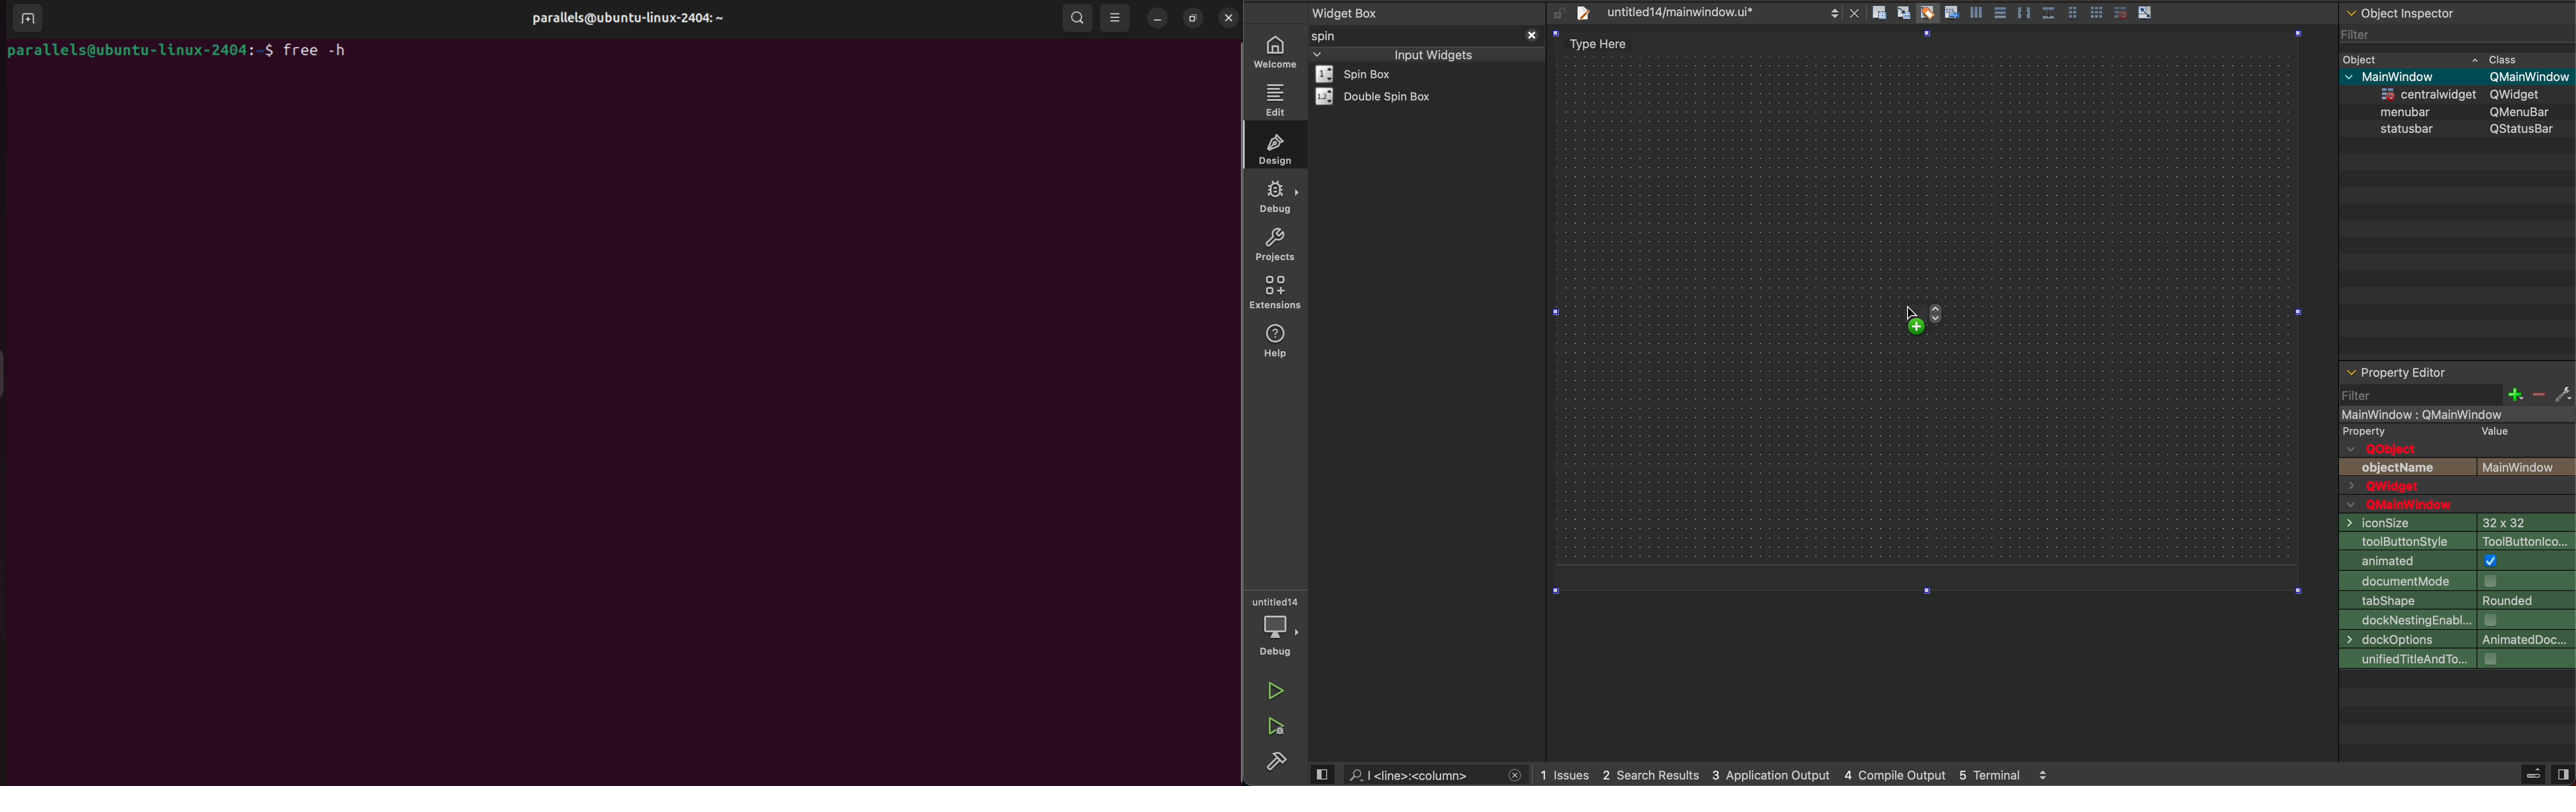 This screenshot has width=2576, height=812. I want to click on widget box, so click(1430, 12).